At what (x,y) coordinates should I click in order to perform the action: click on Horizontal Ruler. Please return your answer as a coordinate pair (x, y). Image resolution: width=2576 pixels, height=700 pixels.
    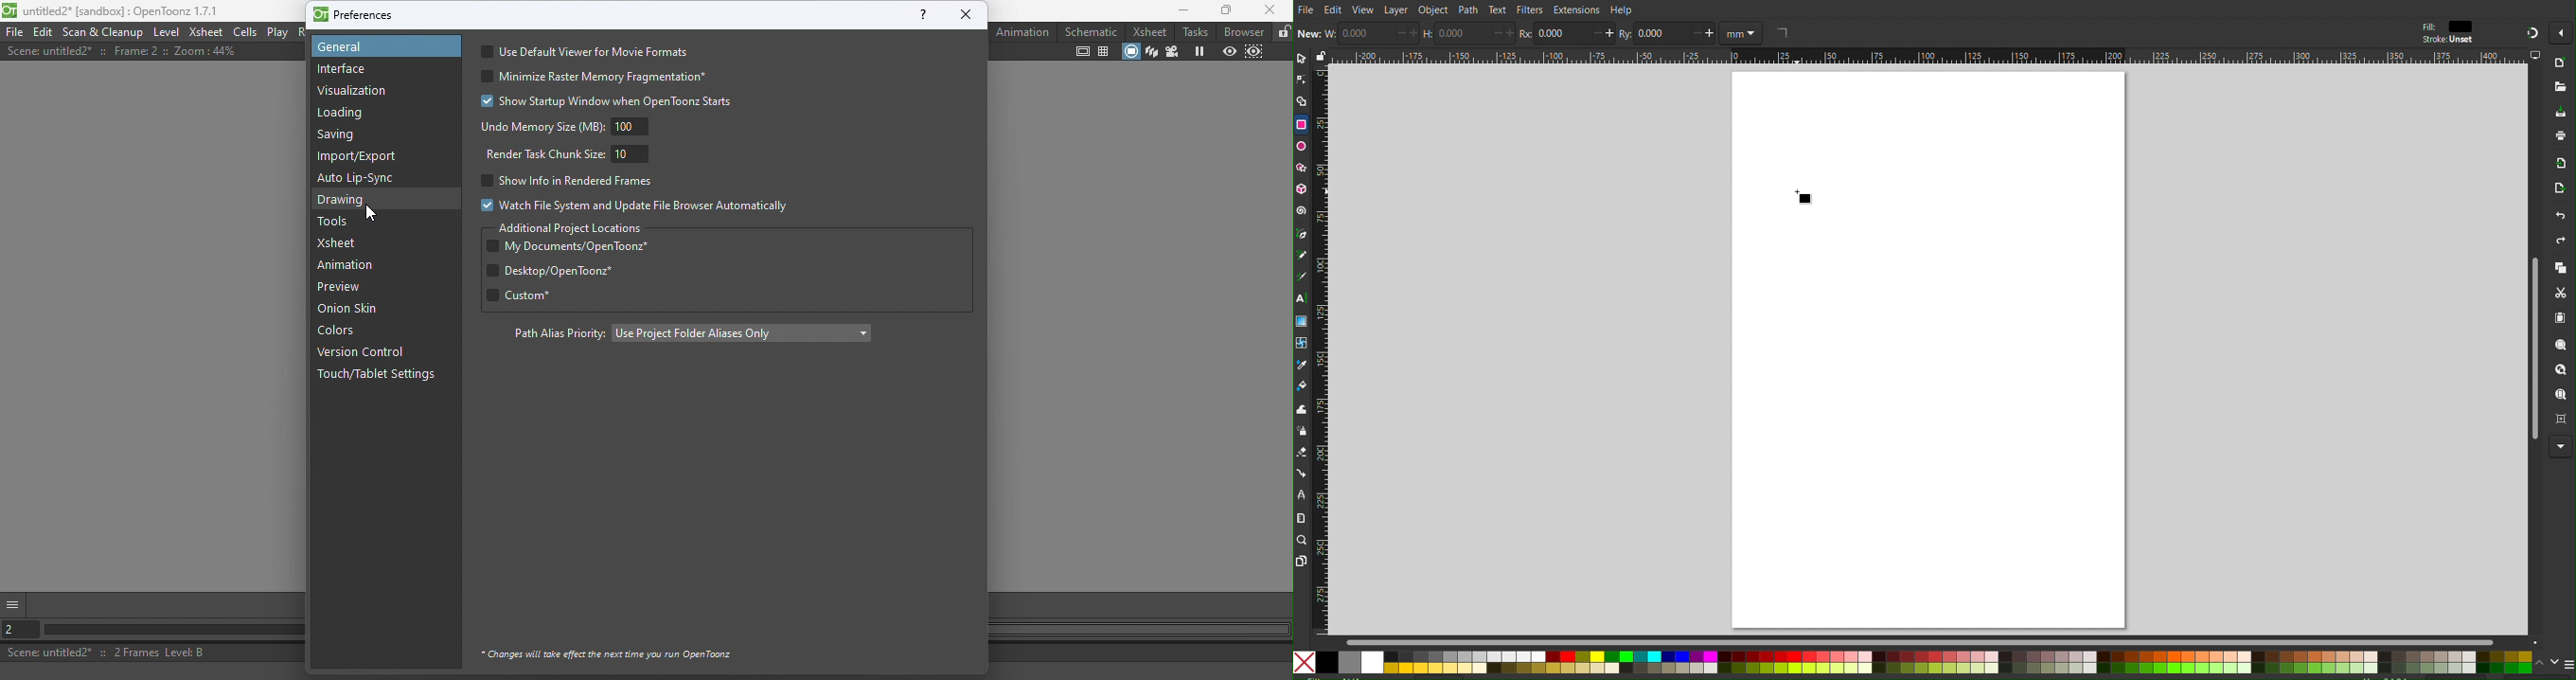
    Looking at the image, I should click on (1928, 58).